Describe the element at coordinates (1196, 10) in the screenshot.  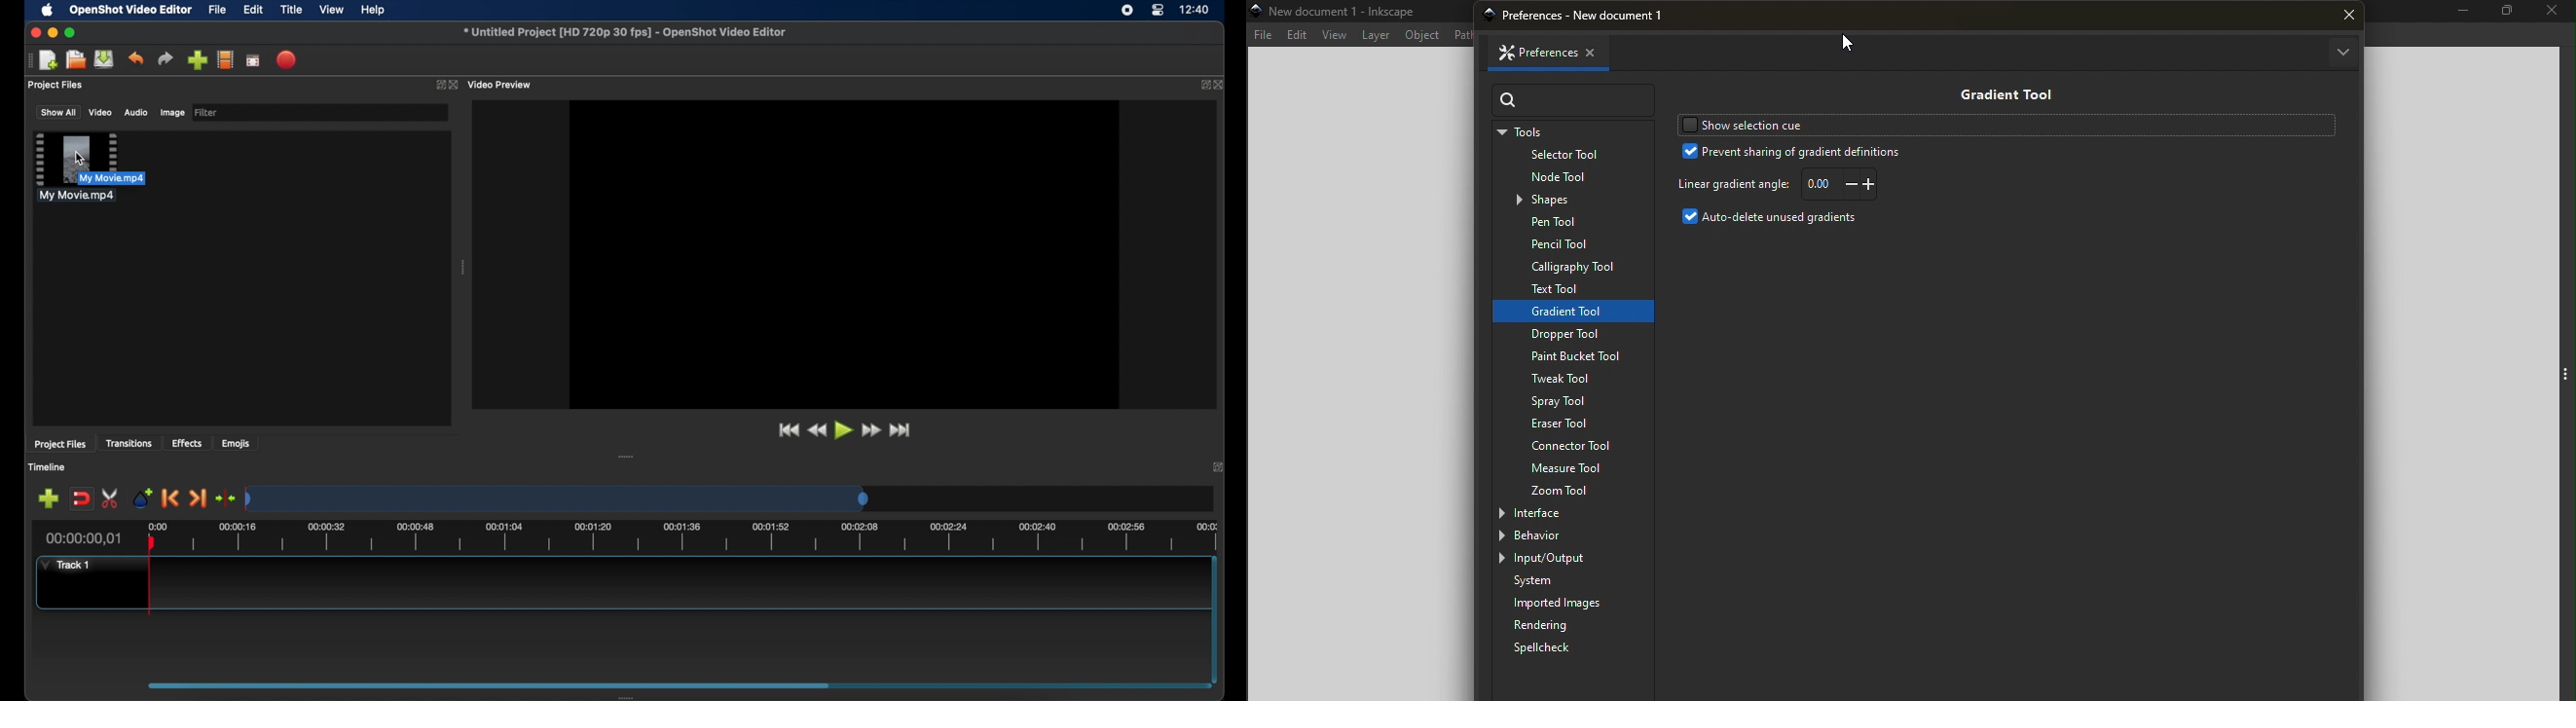
I see `time` at that location.